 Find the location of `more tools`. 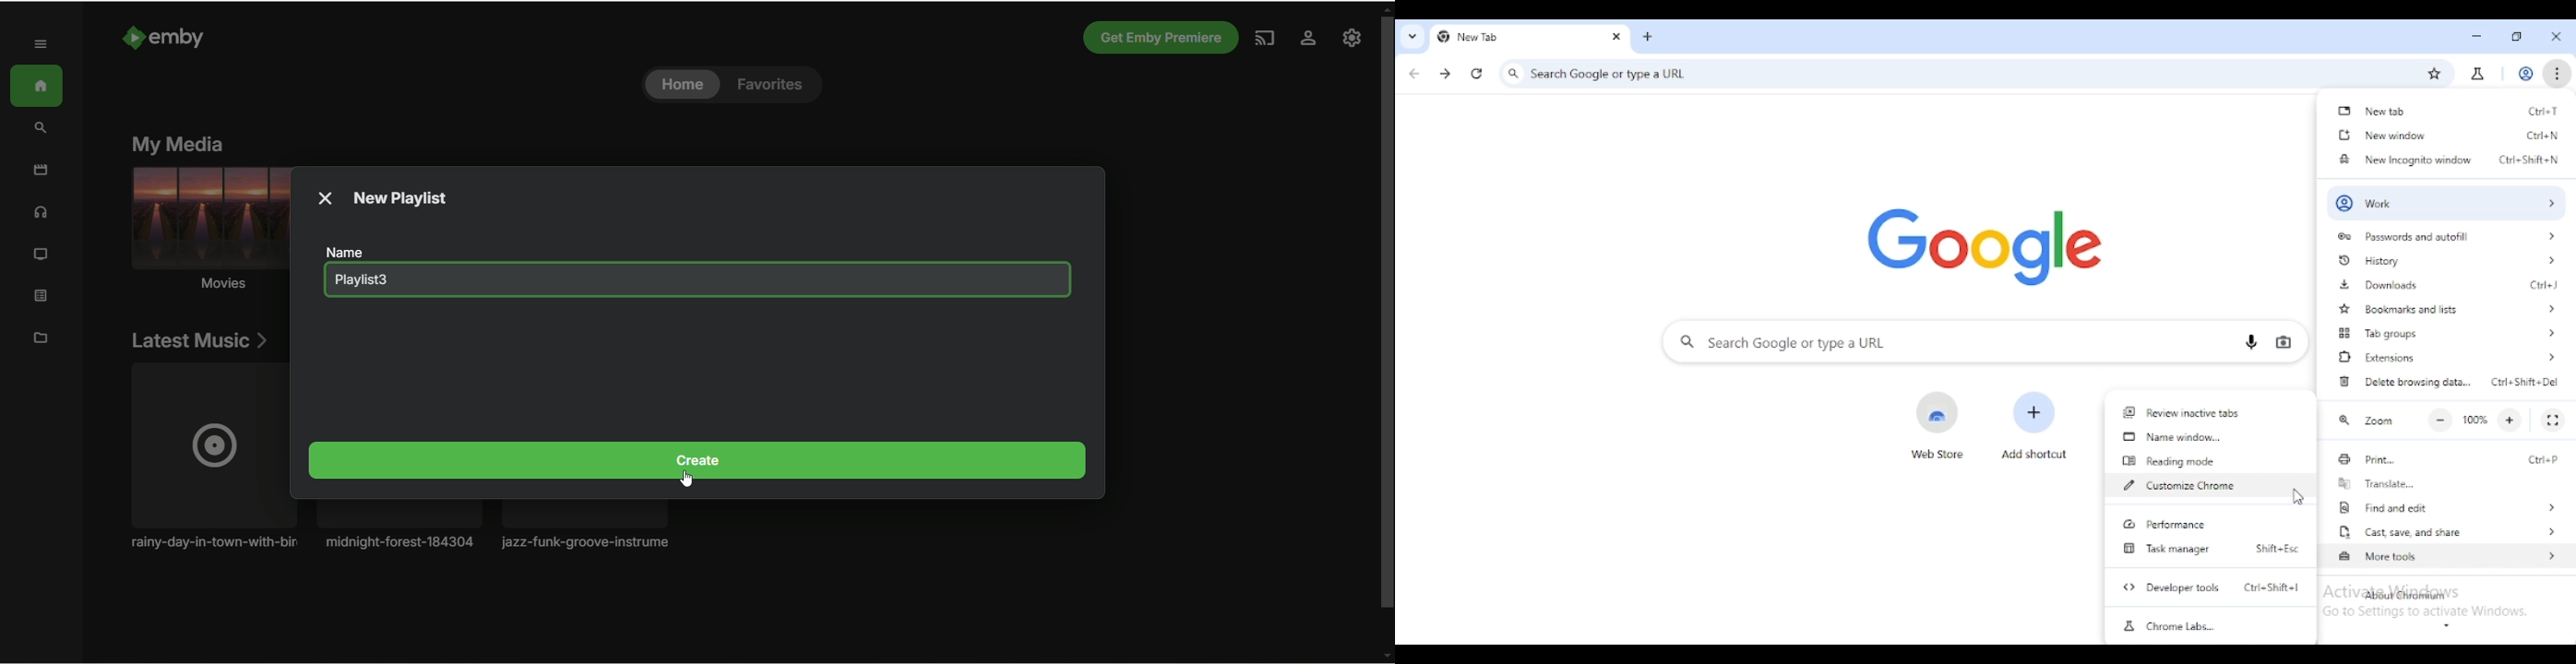

more tools is located at coordinates (2449, 555).